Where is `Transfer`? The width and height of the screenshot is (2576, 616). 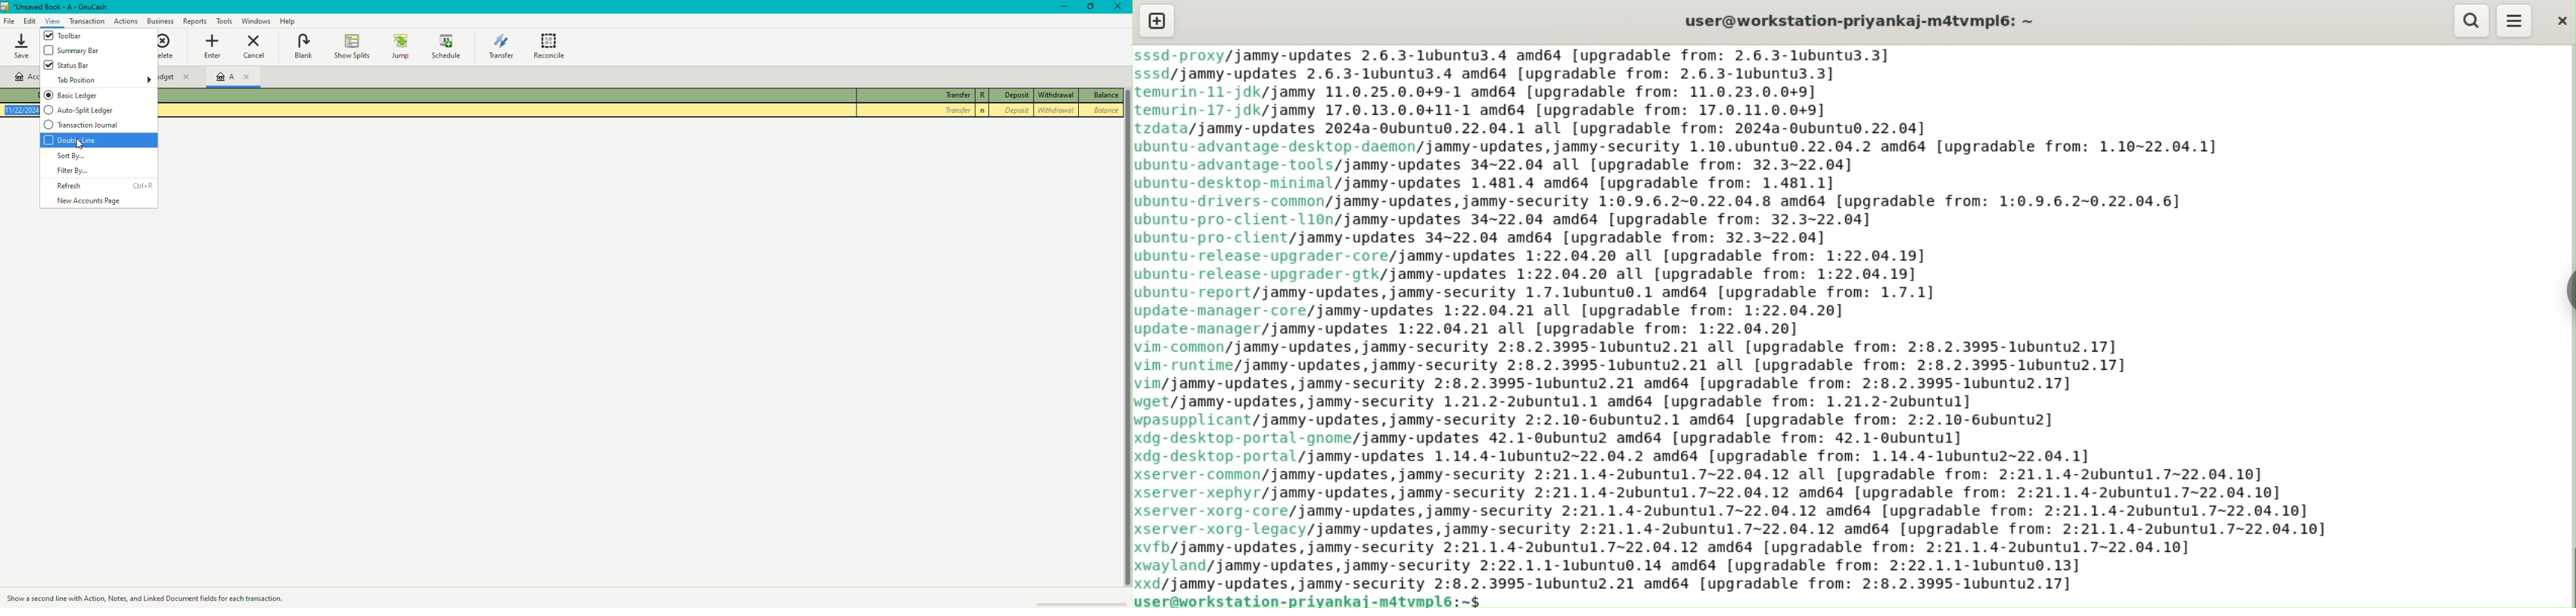 Transfer is located at coordinates (499, 47).